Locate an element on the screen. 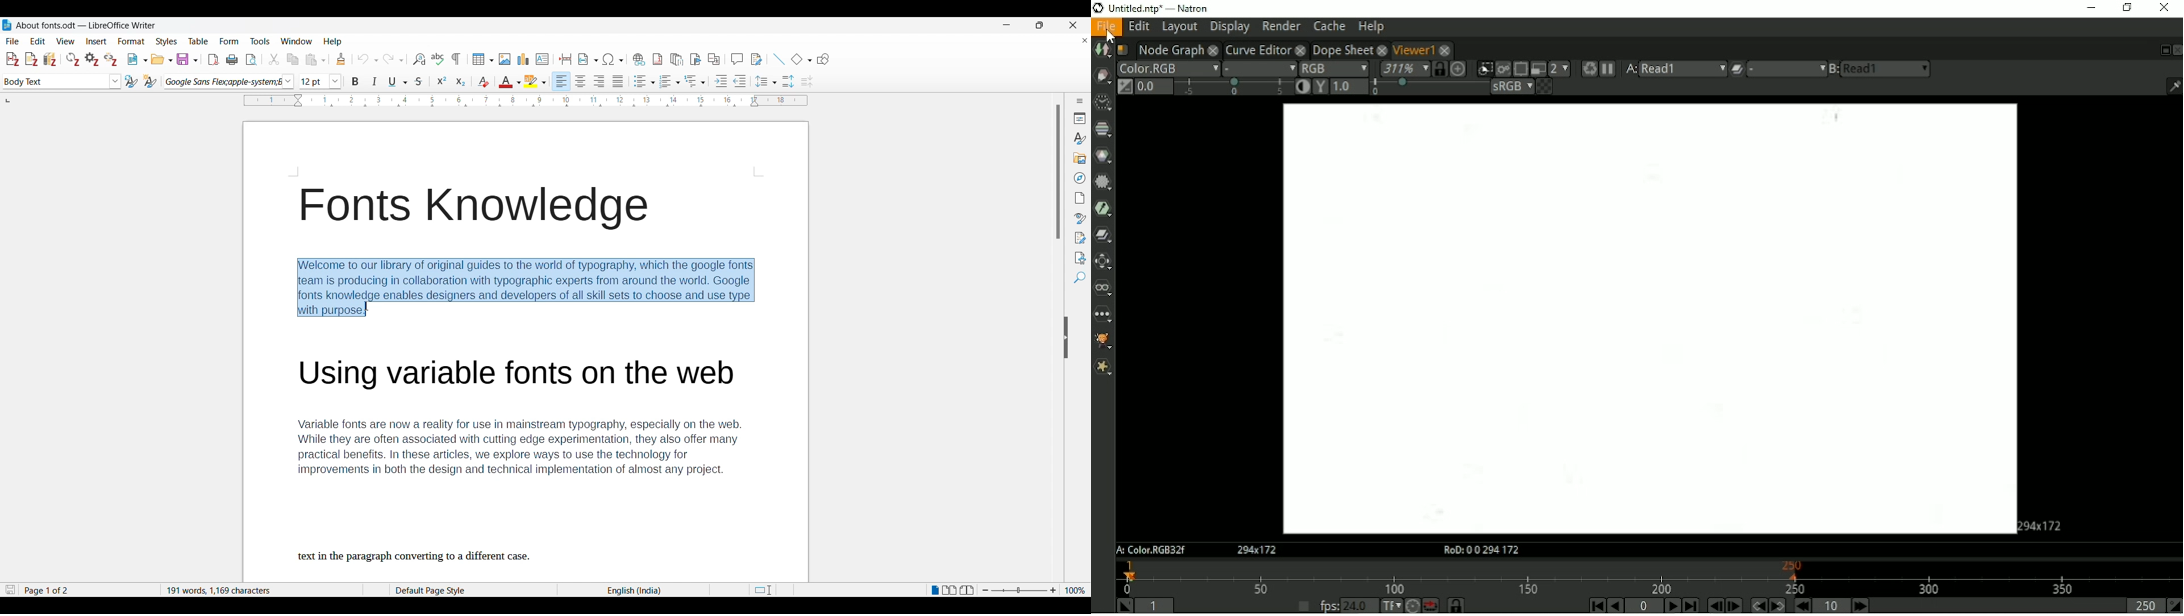  Cursor position unchanged is located at coordinates (369, 313).